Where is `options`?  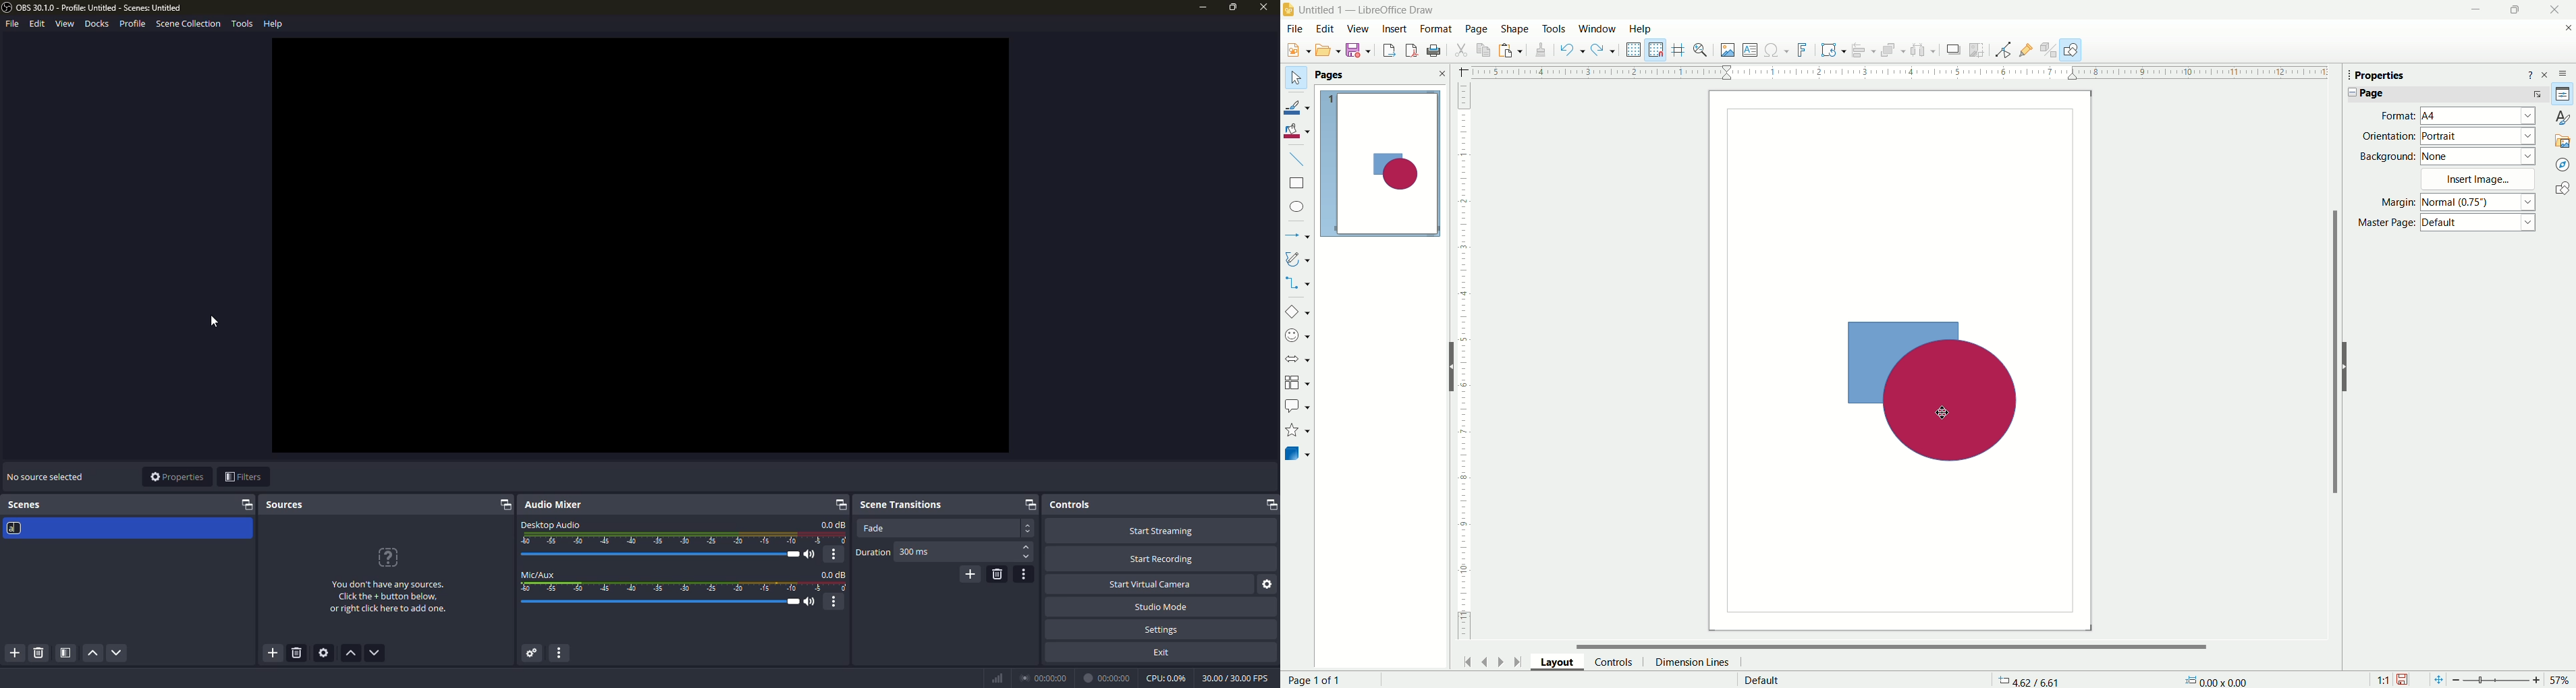
options is located at coordinates (2565, 71).